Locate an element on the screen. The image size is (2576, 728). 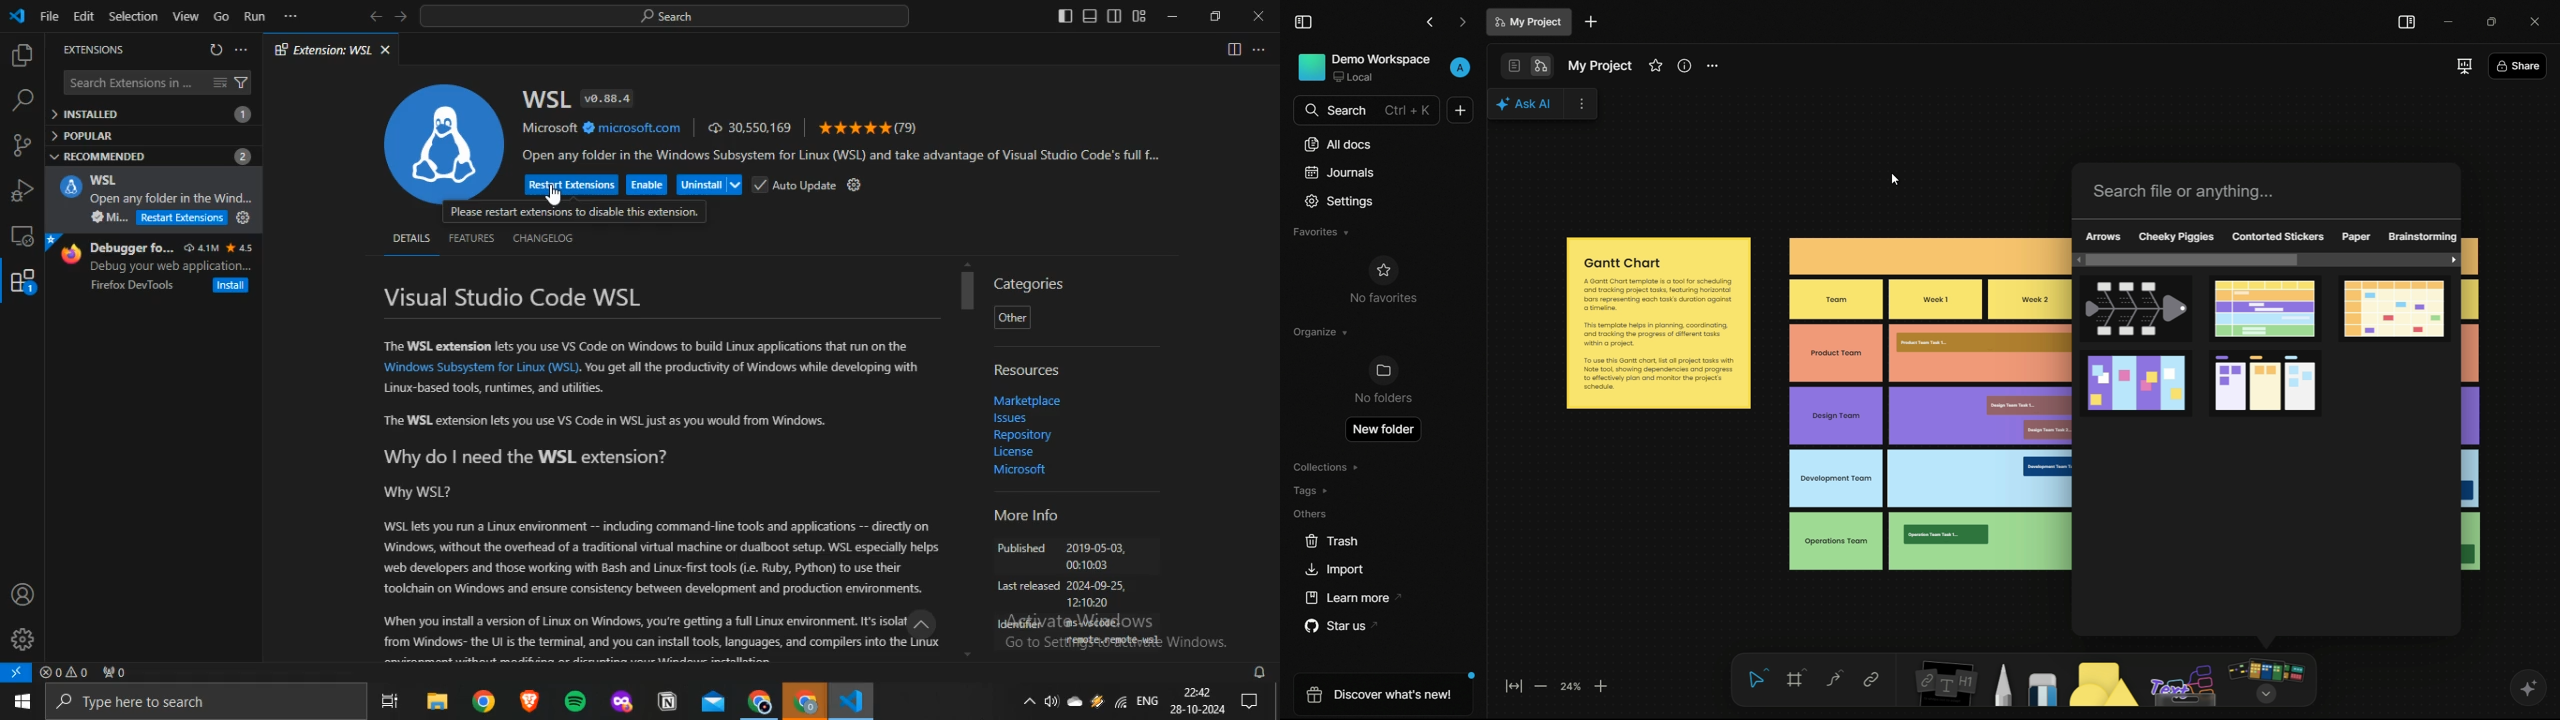
Restart extensions is located at coordinates (182, 218).